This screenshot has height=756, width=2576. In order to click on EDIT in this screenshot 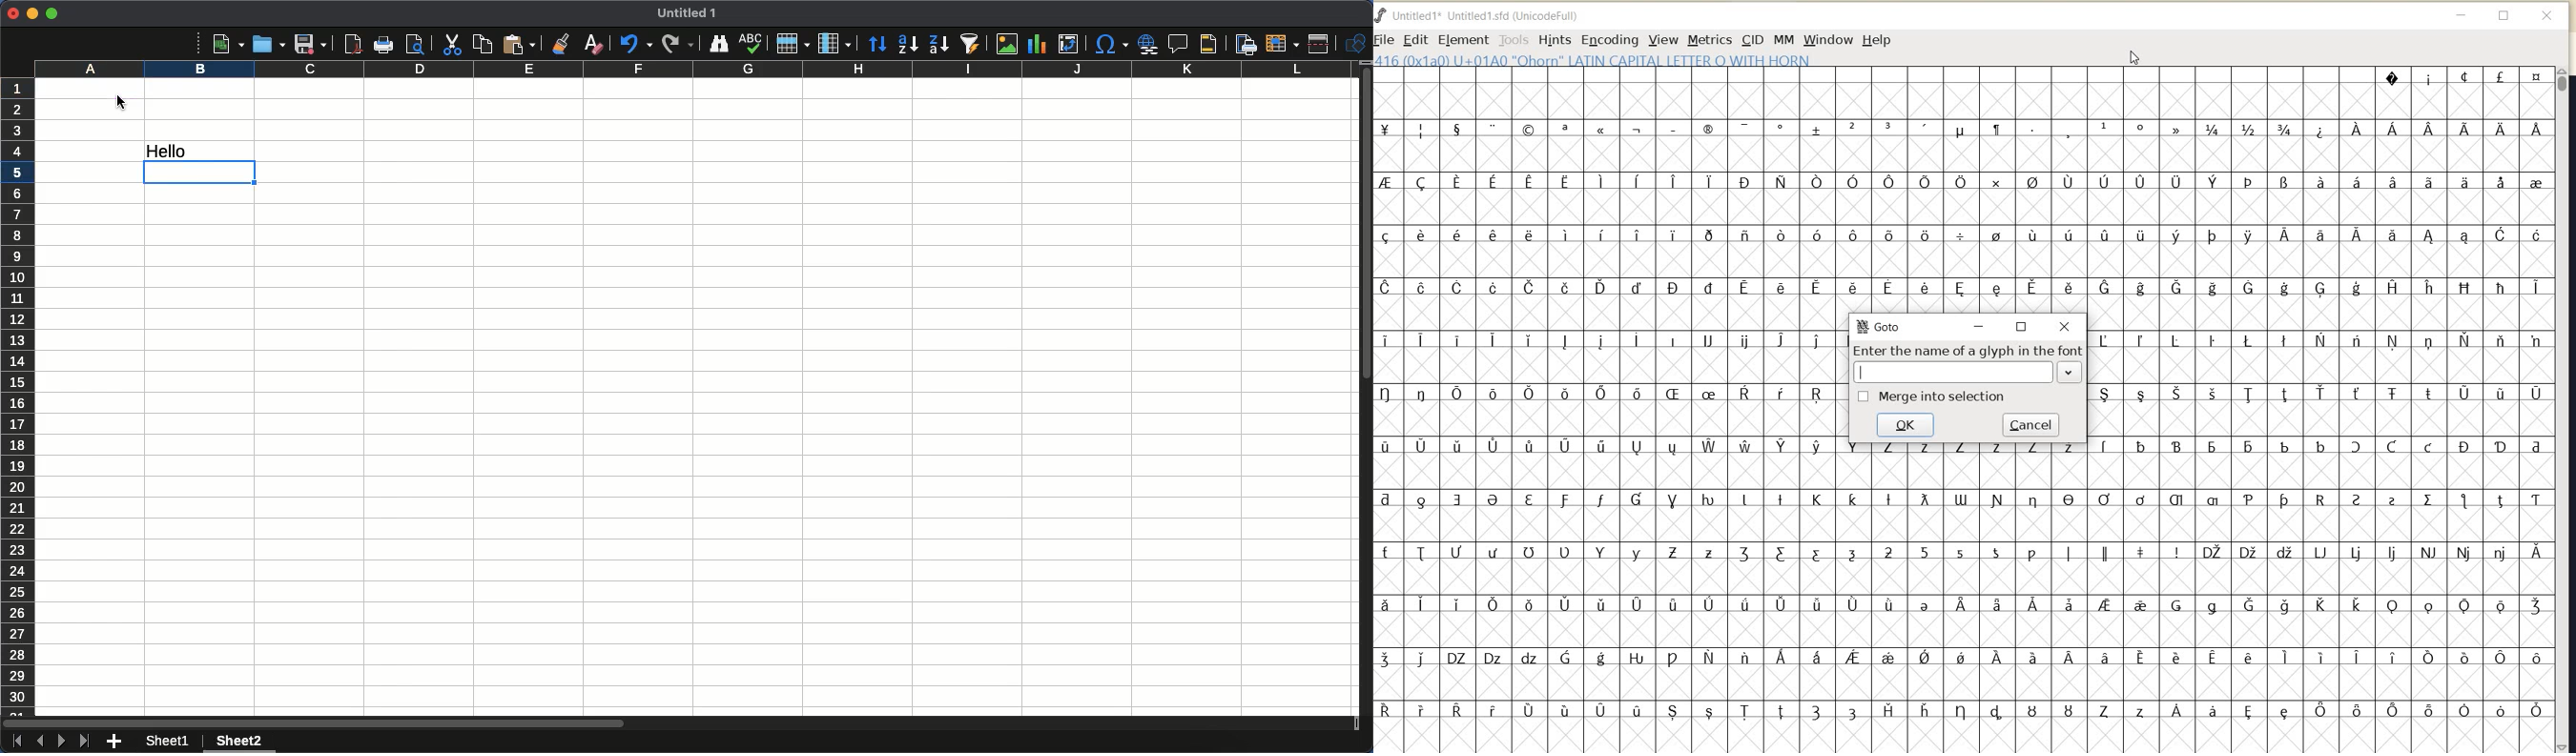, I will do `click(1413, 39)`.